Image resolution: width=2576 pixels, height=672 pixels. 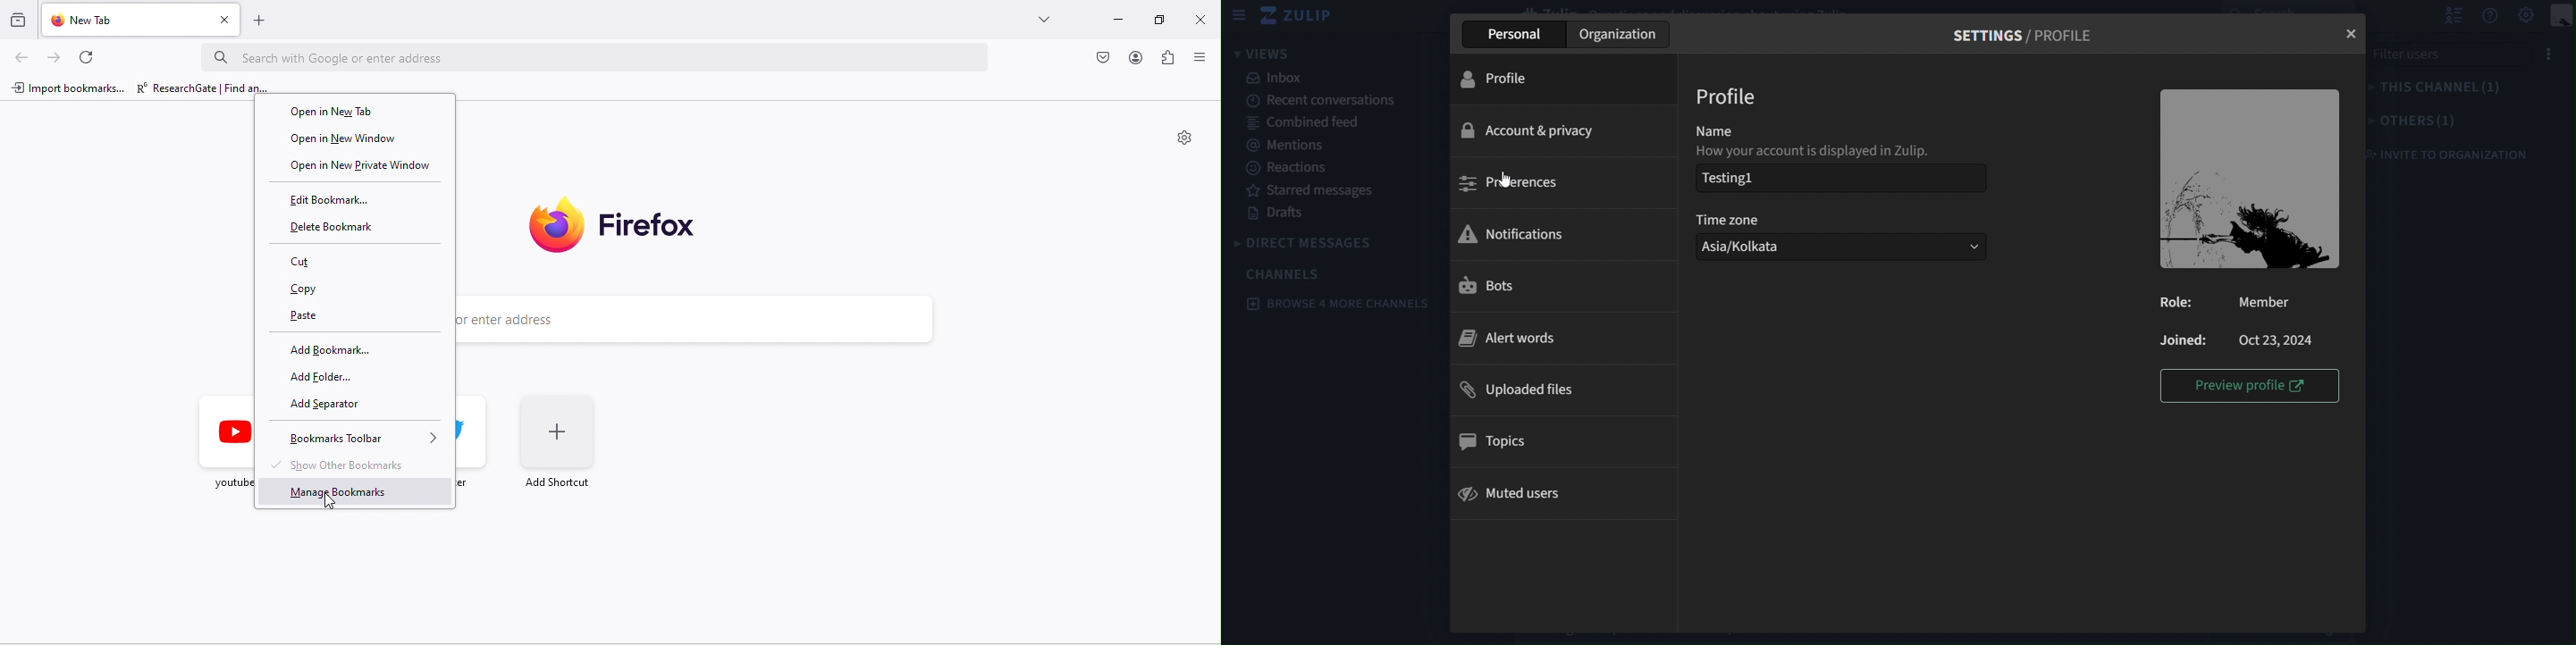 I want to click on preferences, so click(x=1561, y=182).